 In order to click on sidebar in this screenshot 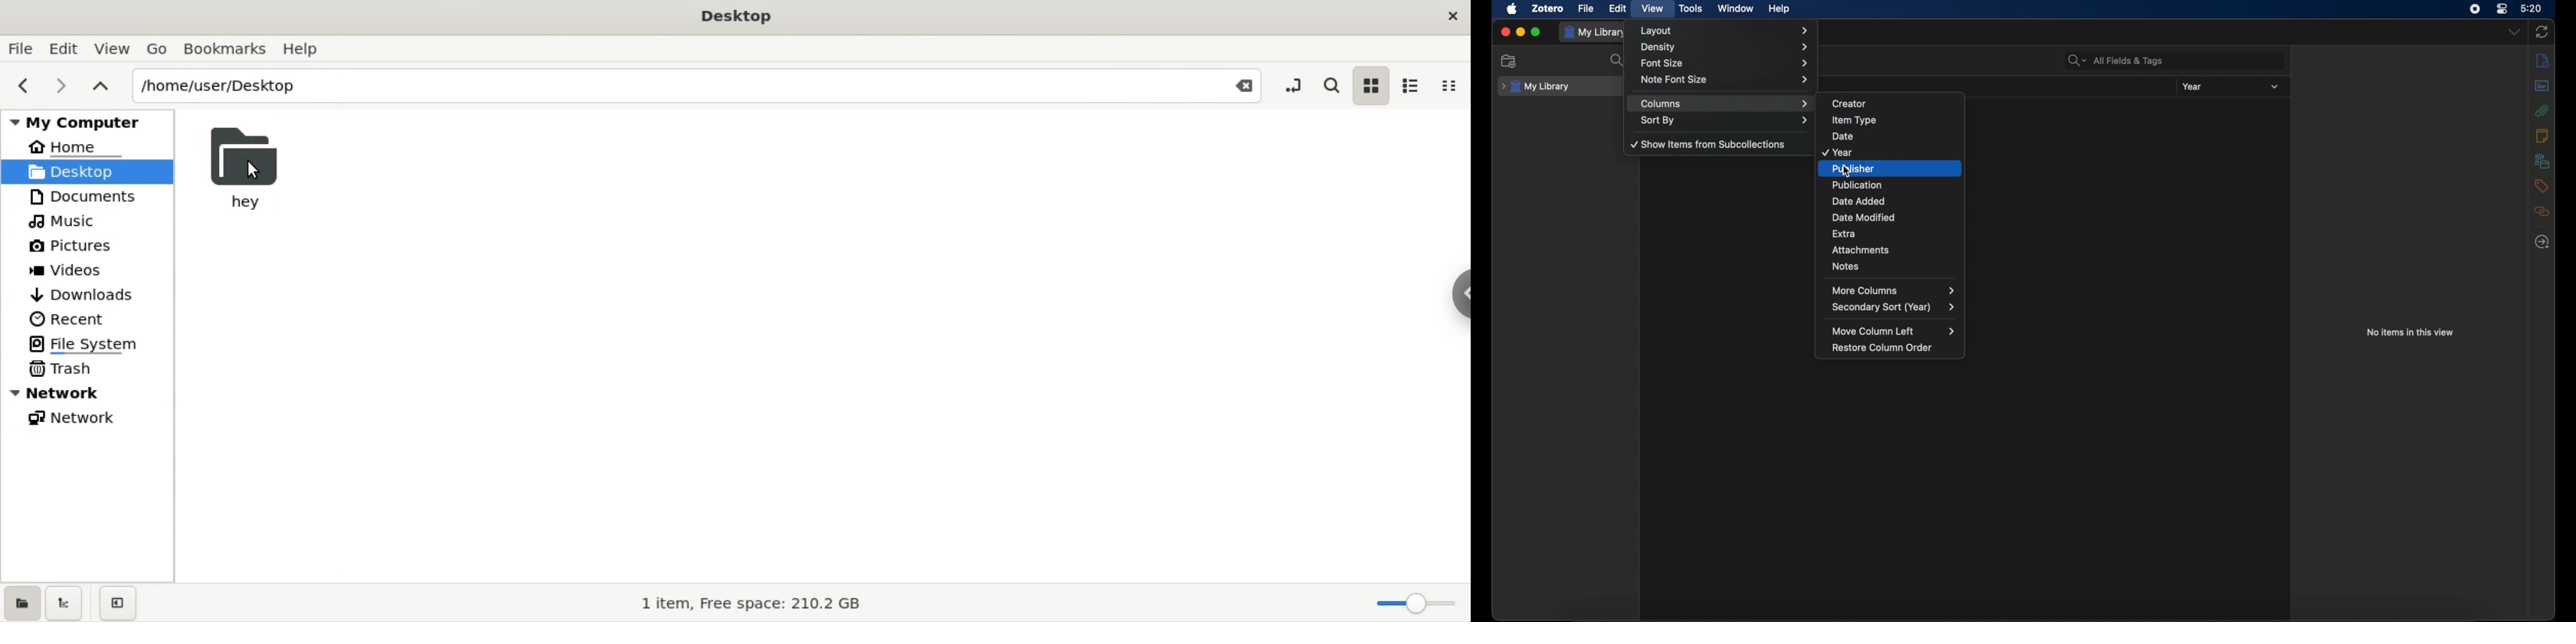, I will do `click(1457, 290)`.